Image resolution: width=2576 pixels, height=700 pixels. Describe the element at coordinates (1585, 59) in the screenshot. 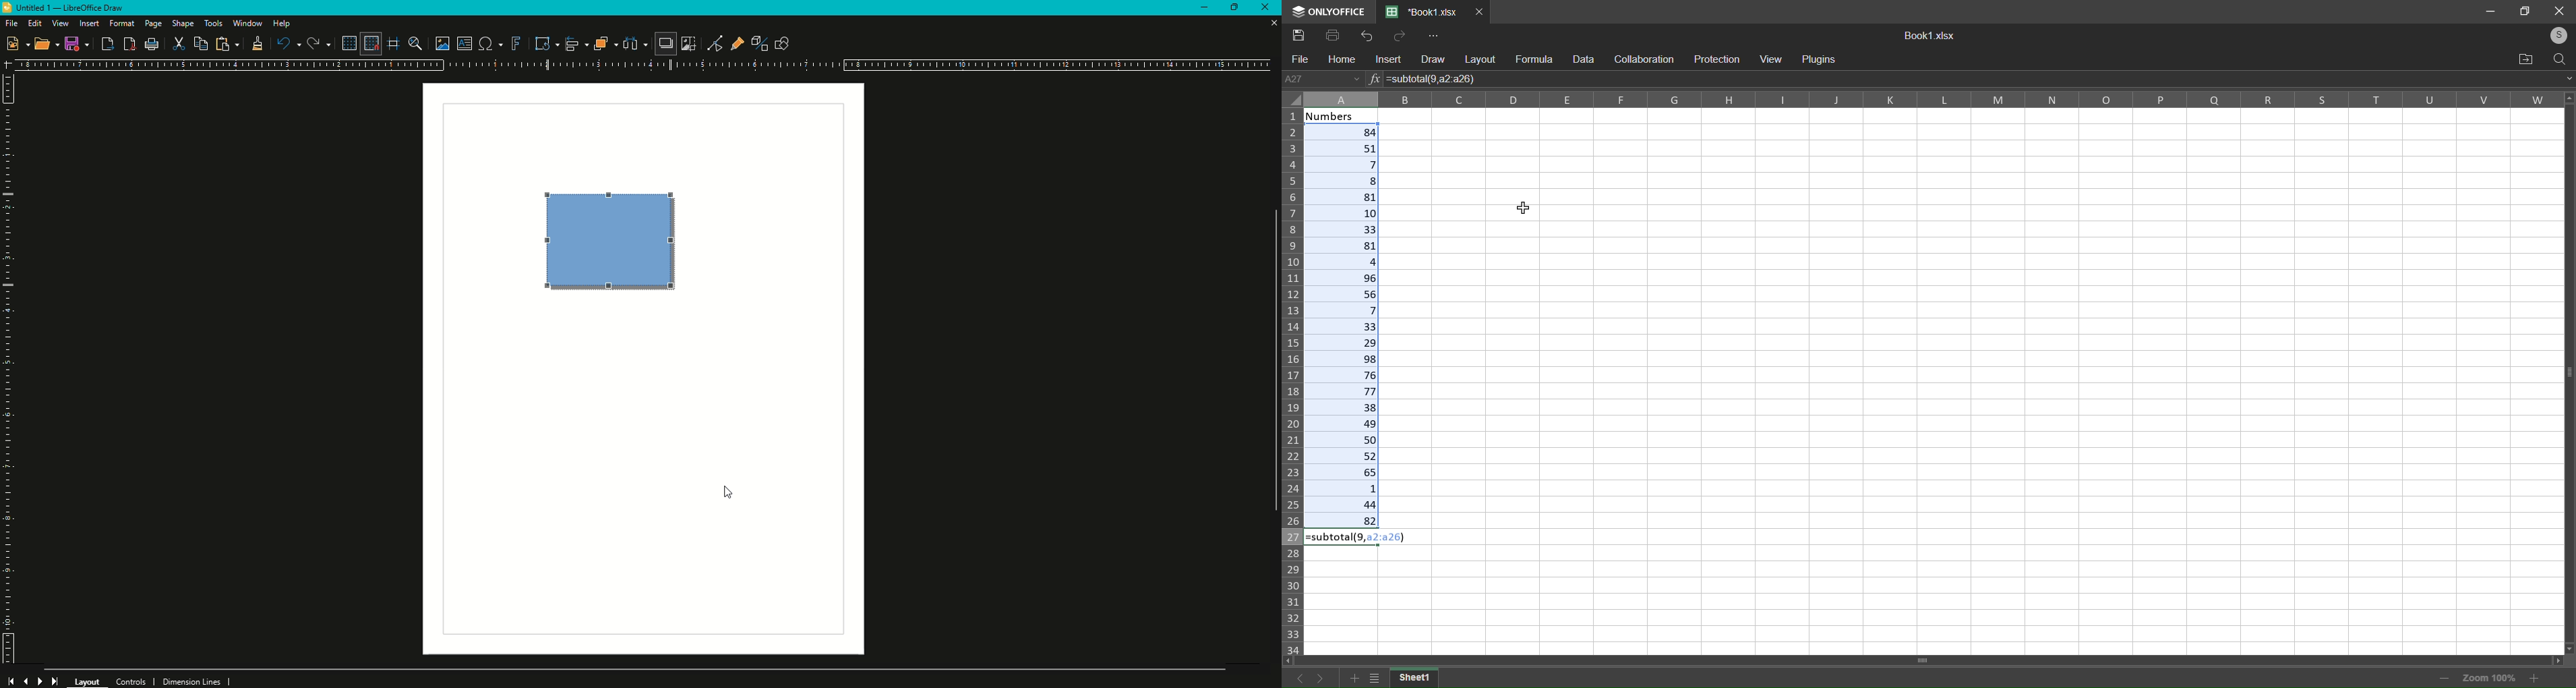

I see `data` at that location.